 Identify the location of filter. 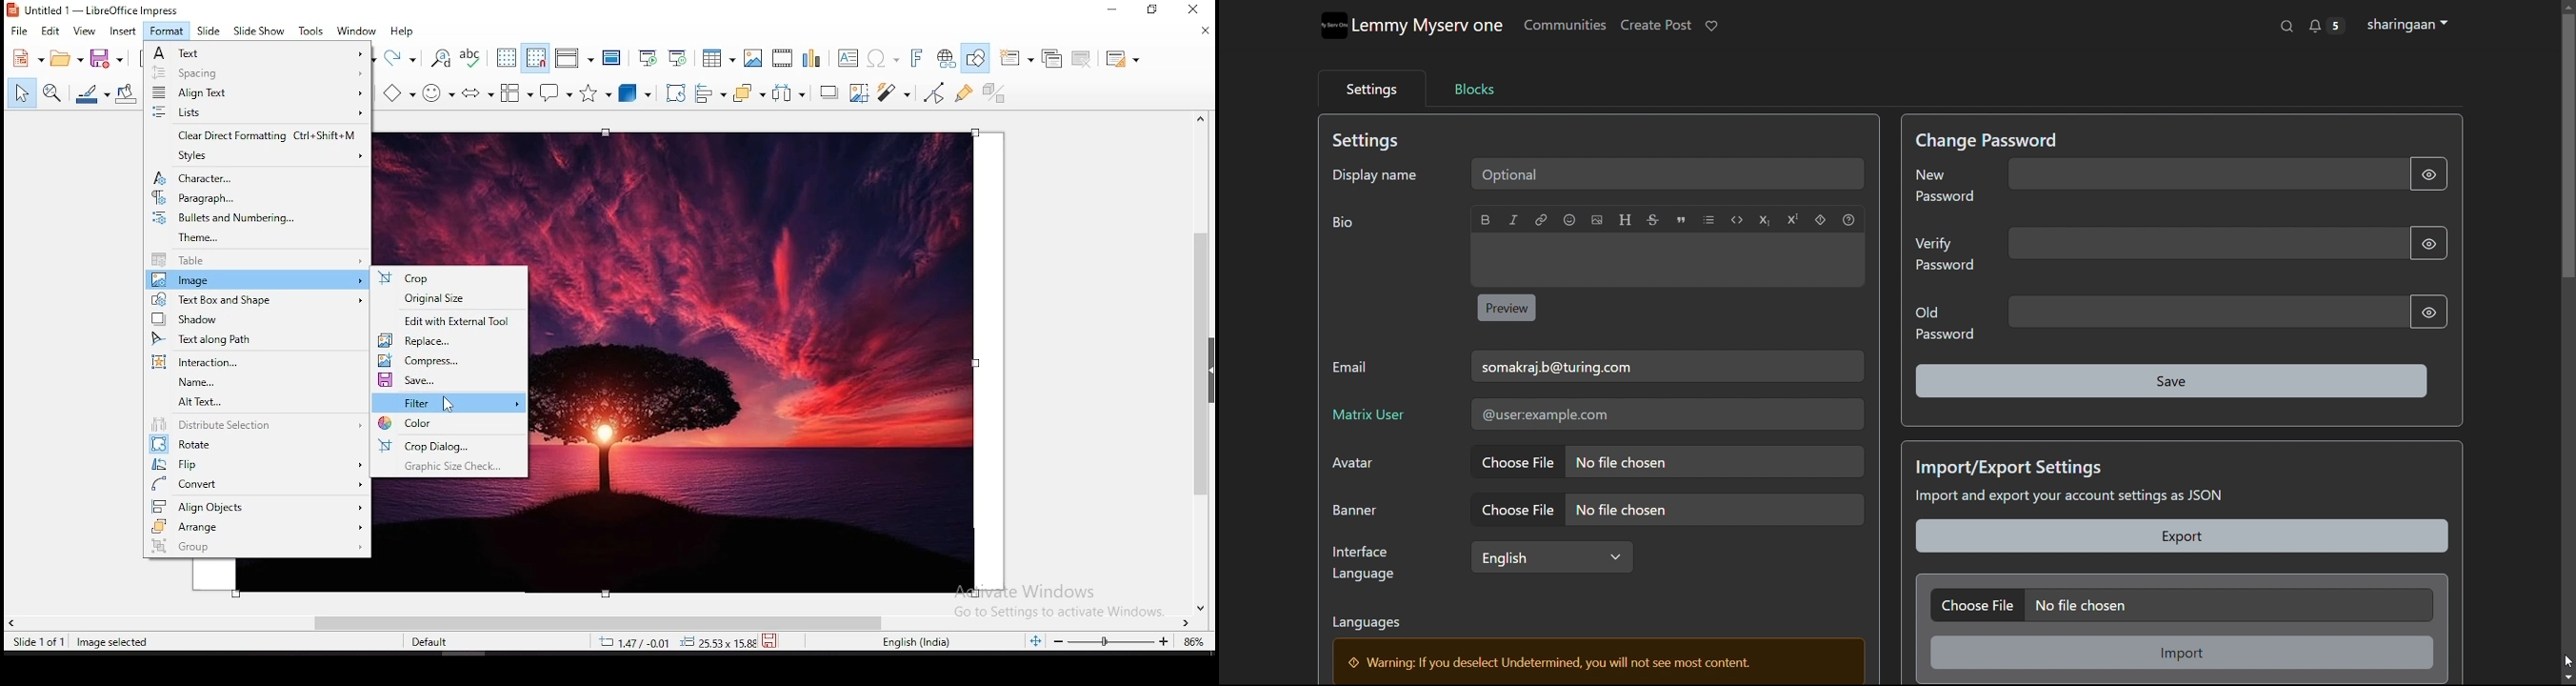
(450, 402).